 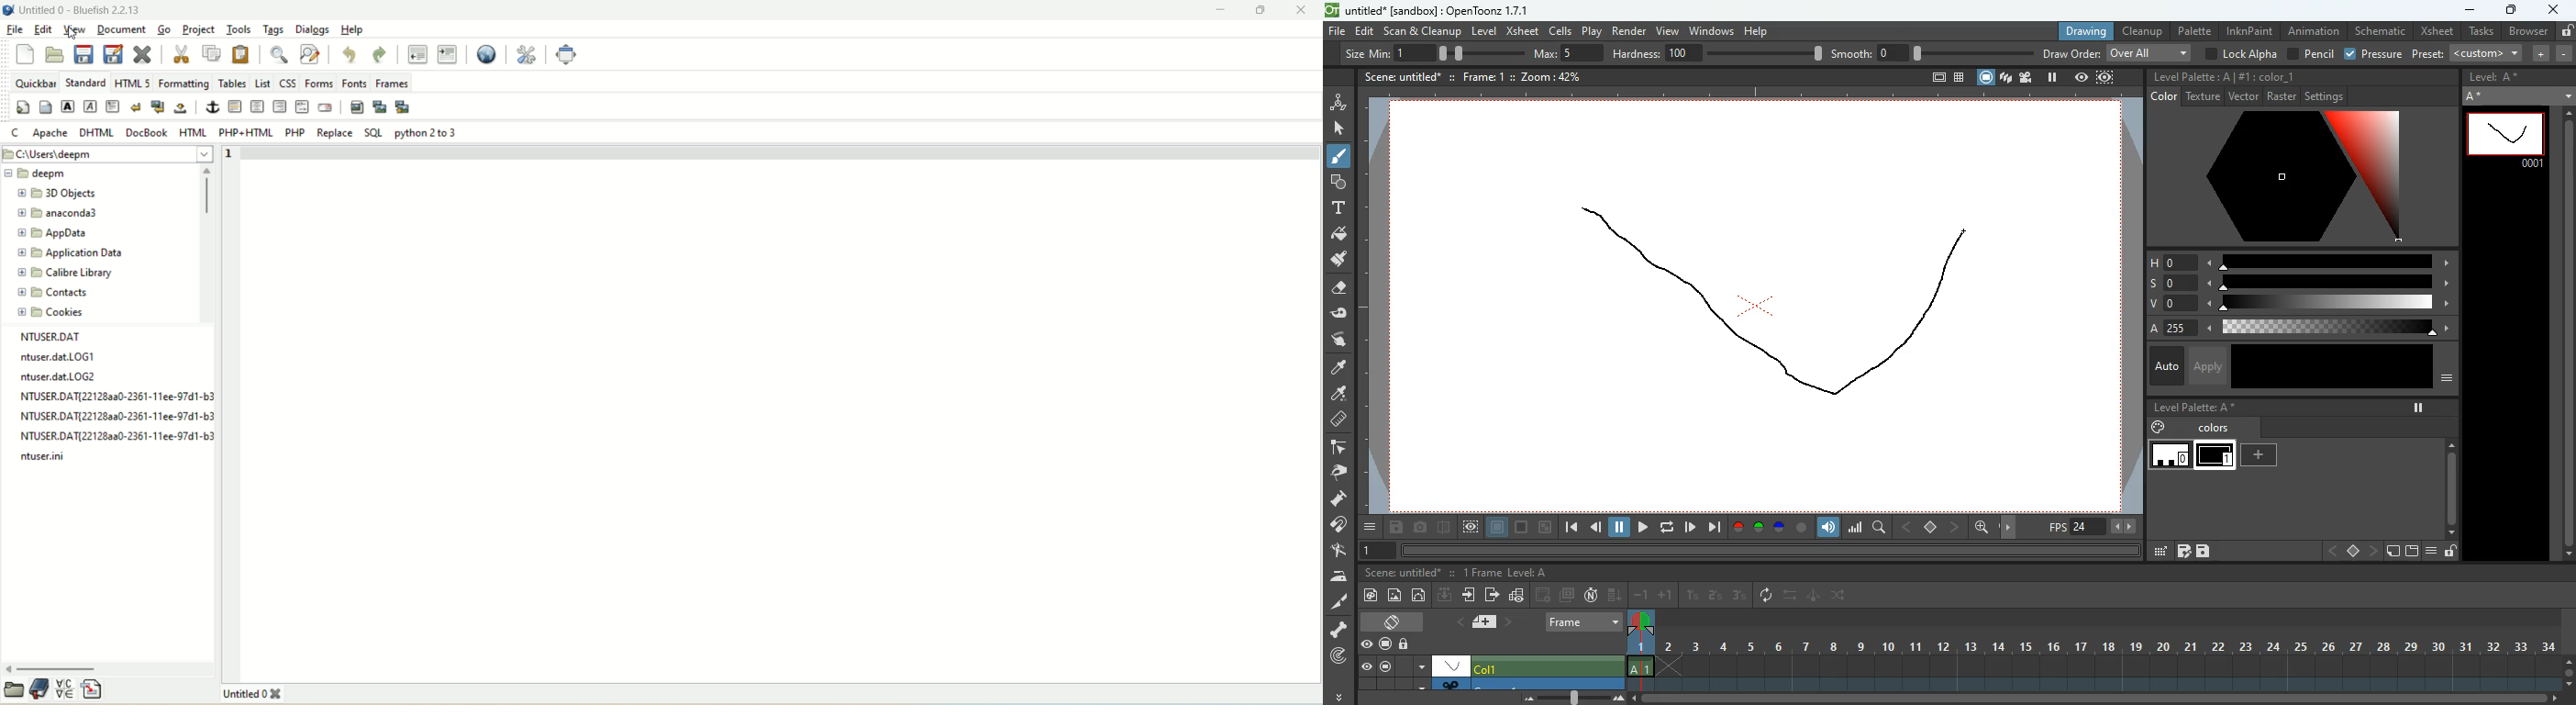 I want to click on undo, so click(x=351, y=54).